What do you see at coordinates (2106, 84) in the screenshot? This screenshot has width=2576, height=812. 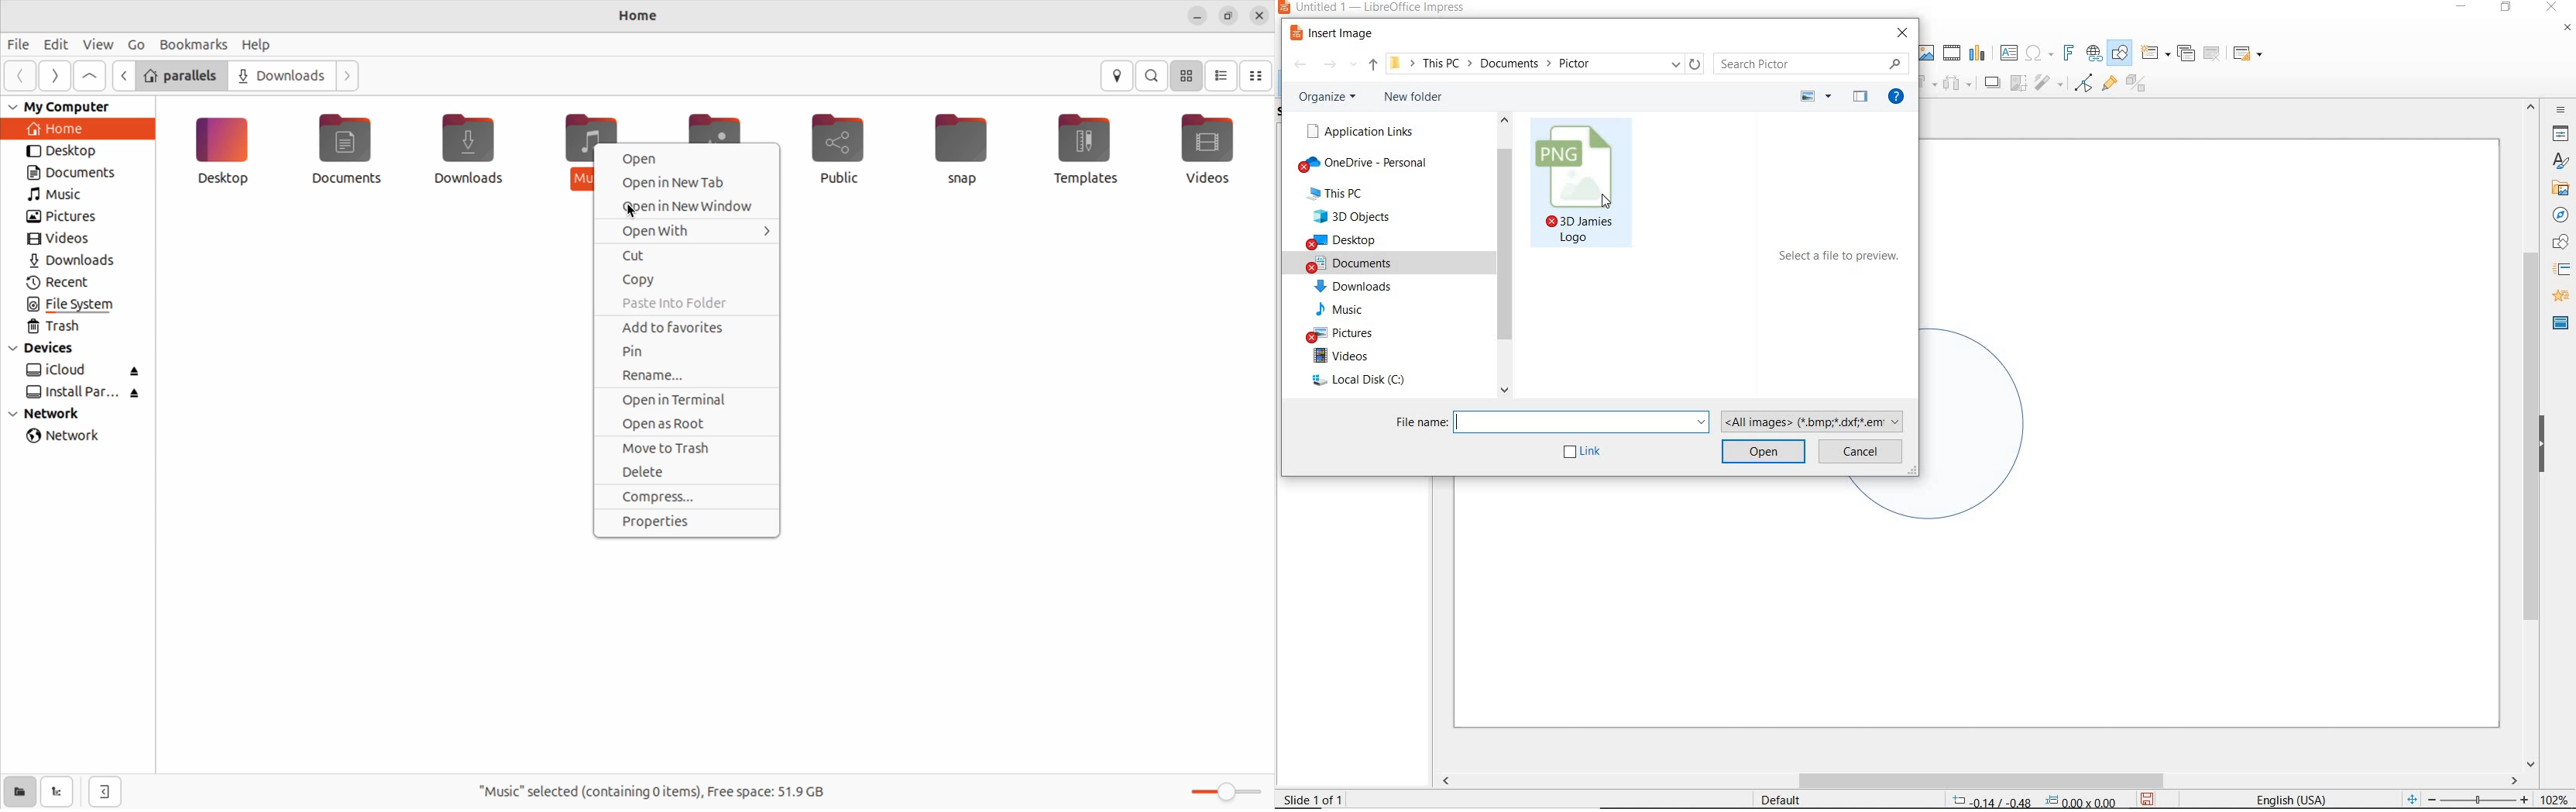 I see `show gluepoint functions` at bounding box center [2106, 84].